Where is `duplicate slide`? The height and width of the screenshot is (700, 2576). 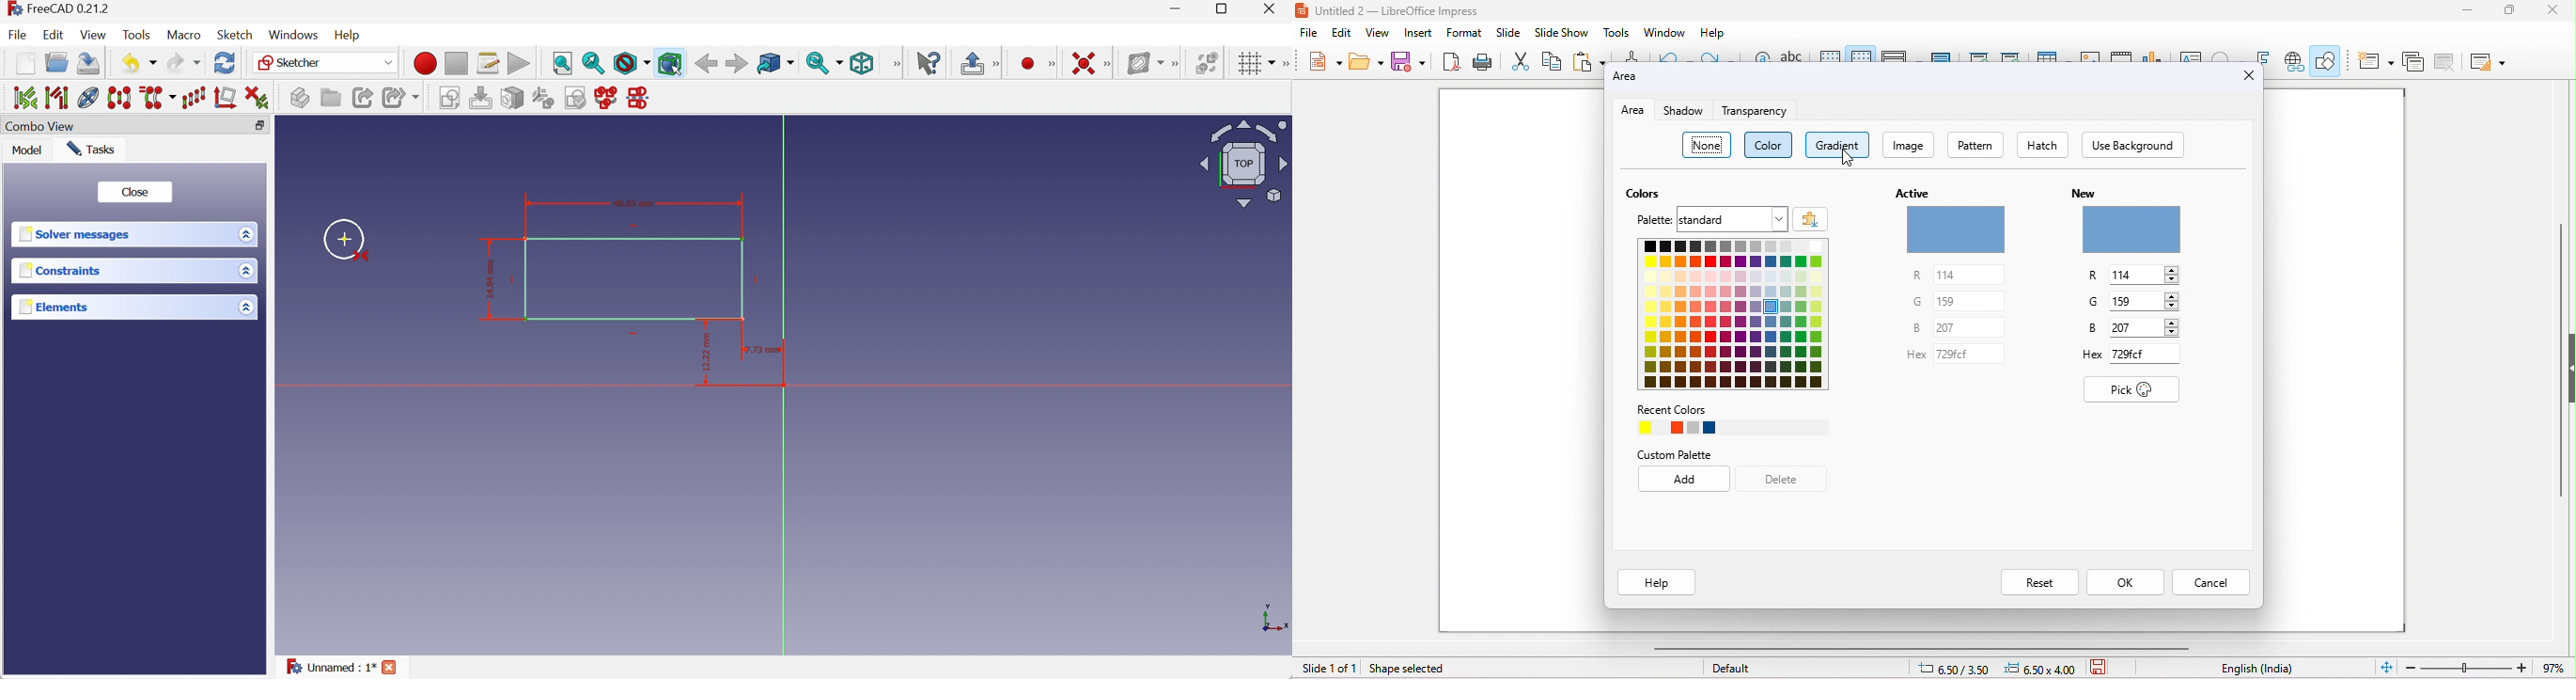
duplicate slide is located at coordinates (2413, 64).